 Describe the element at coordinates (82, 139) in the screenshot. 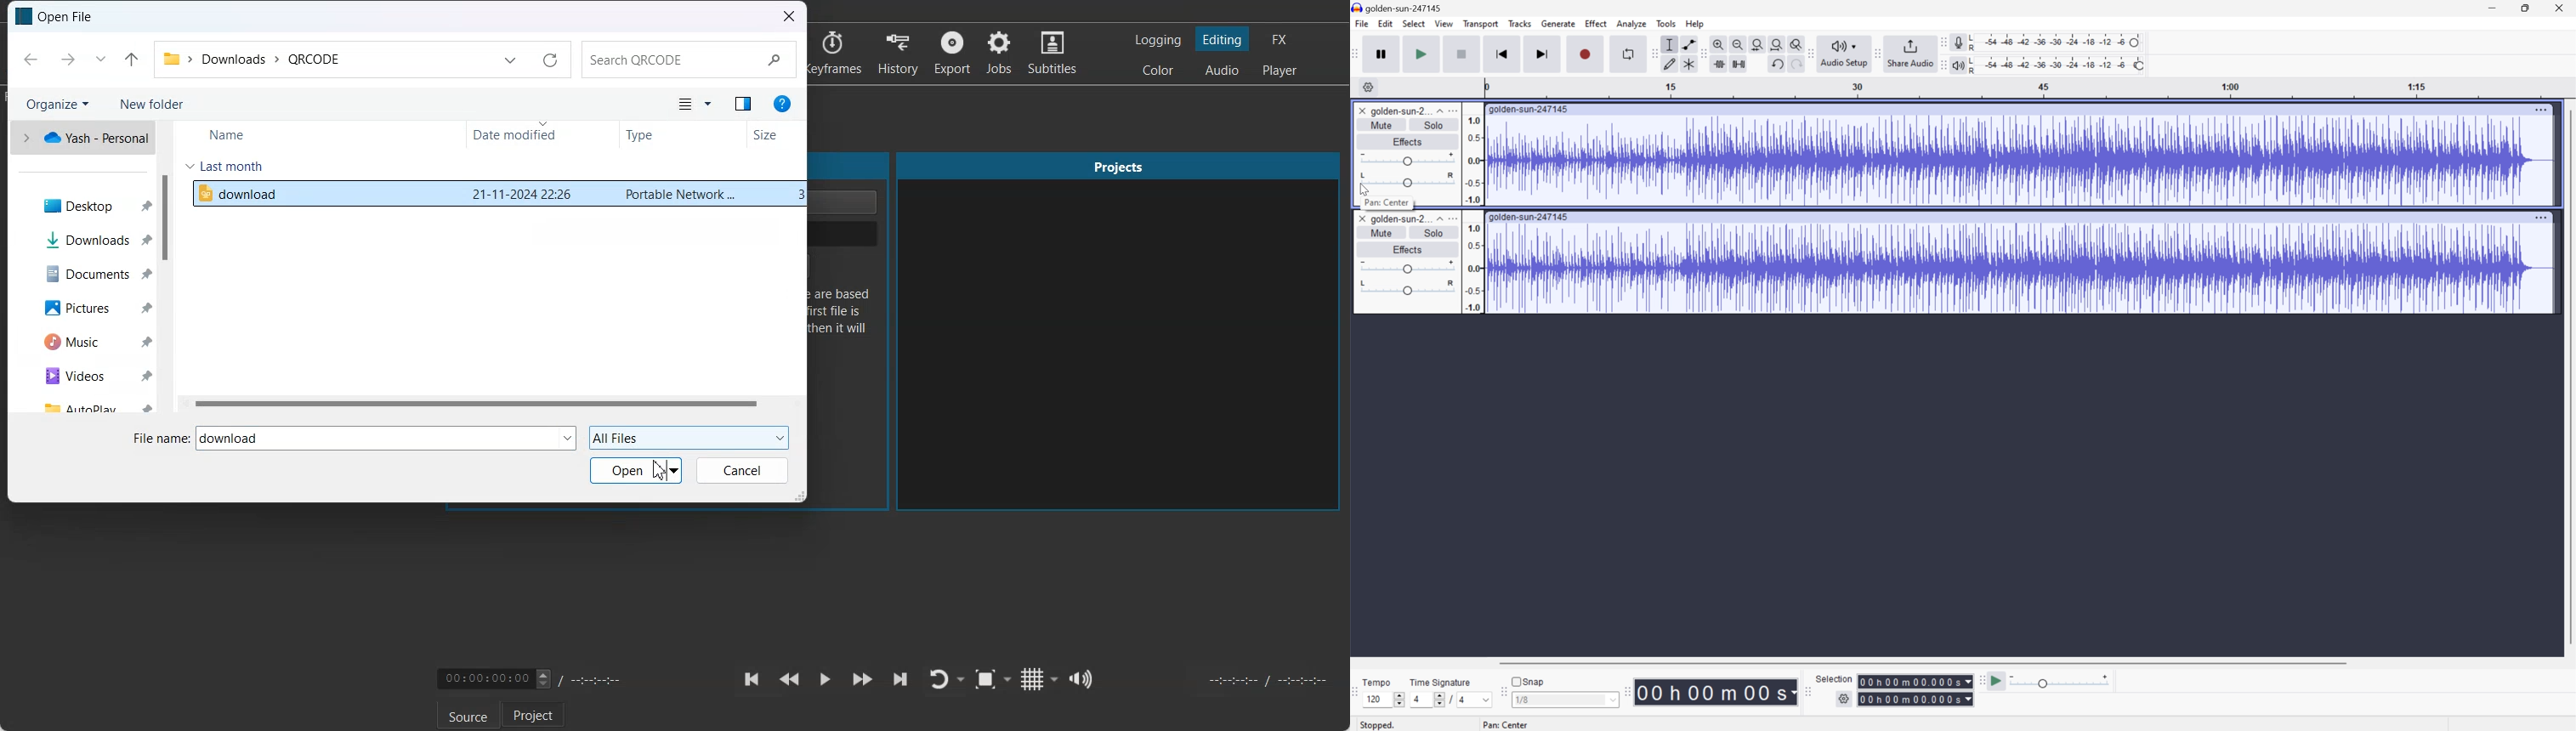

I see `One drive file` at that location.